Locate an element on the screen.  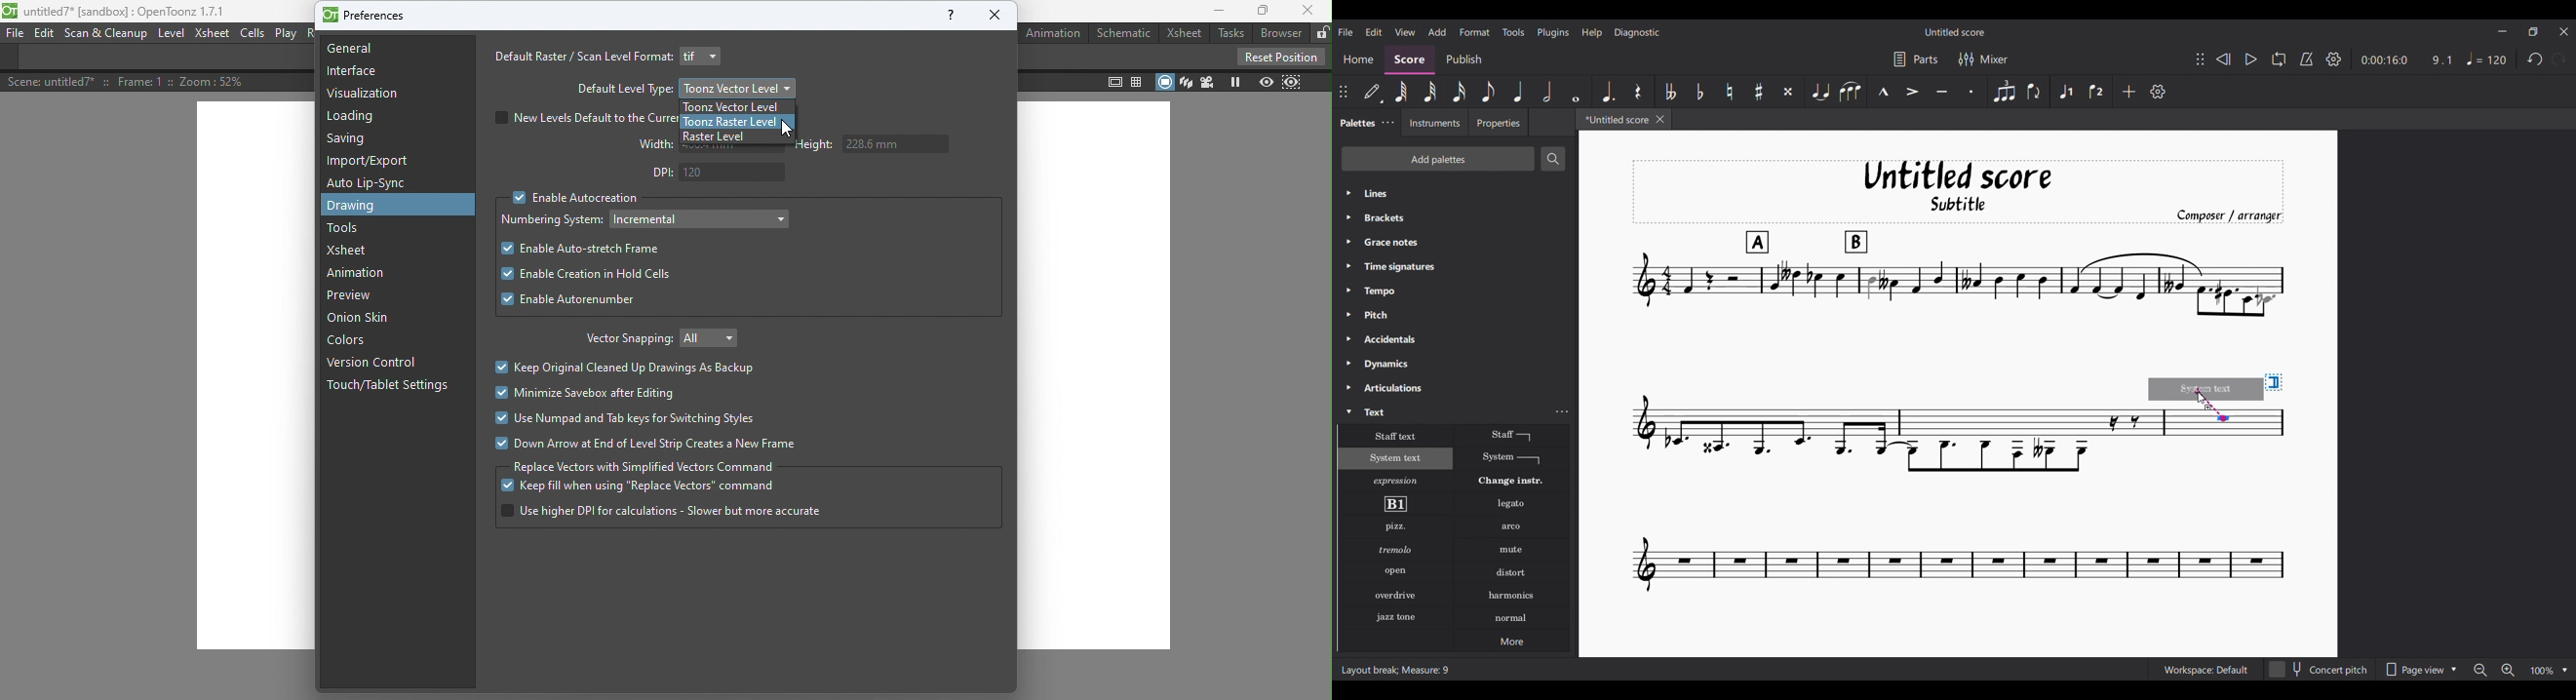
cursor is located at coordinates (785, 128).